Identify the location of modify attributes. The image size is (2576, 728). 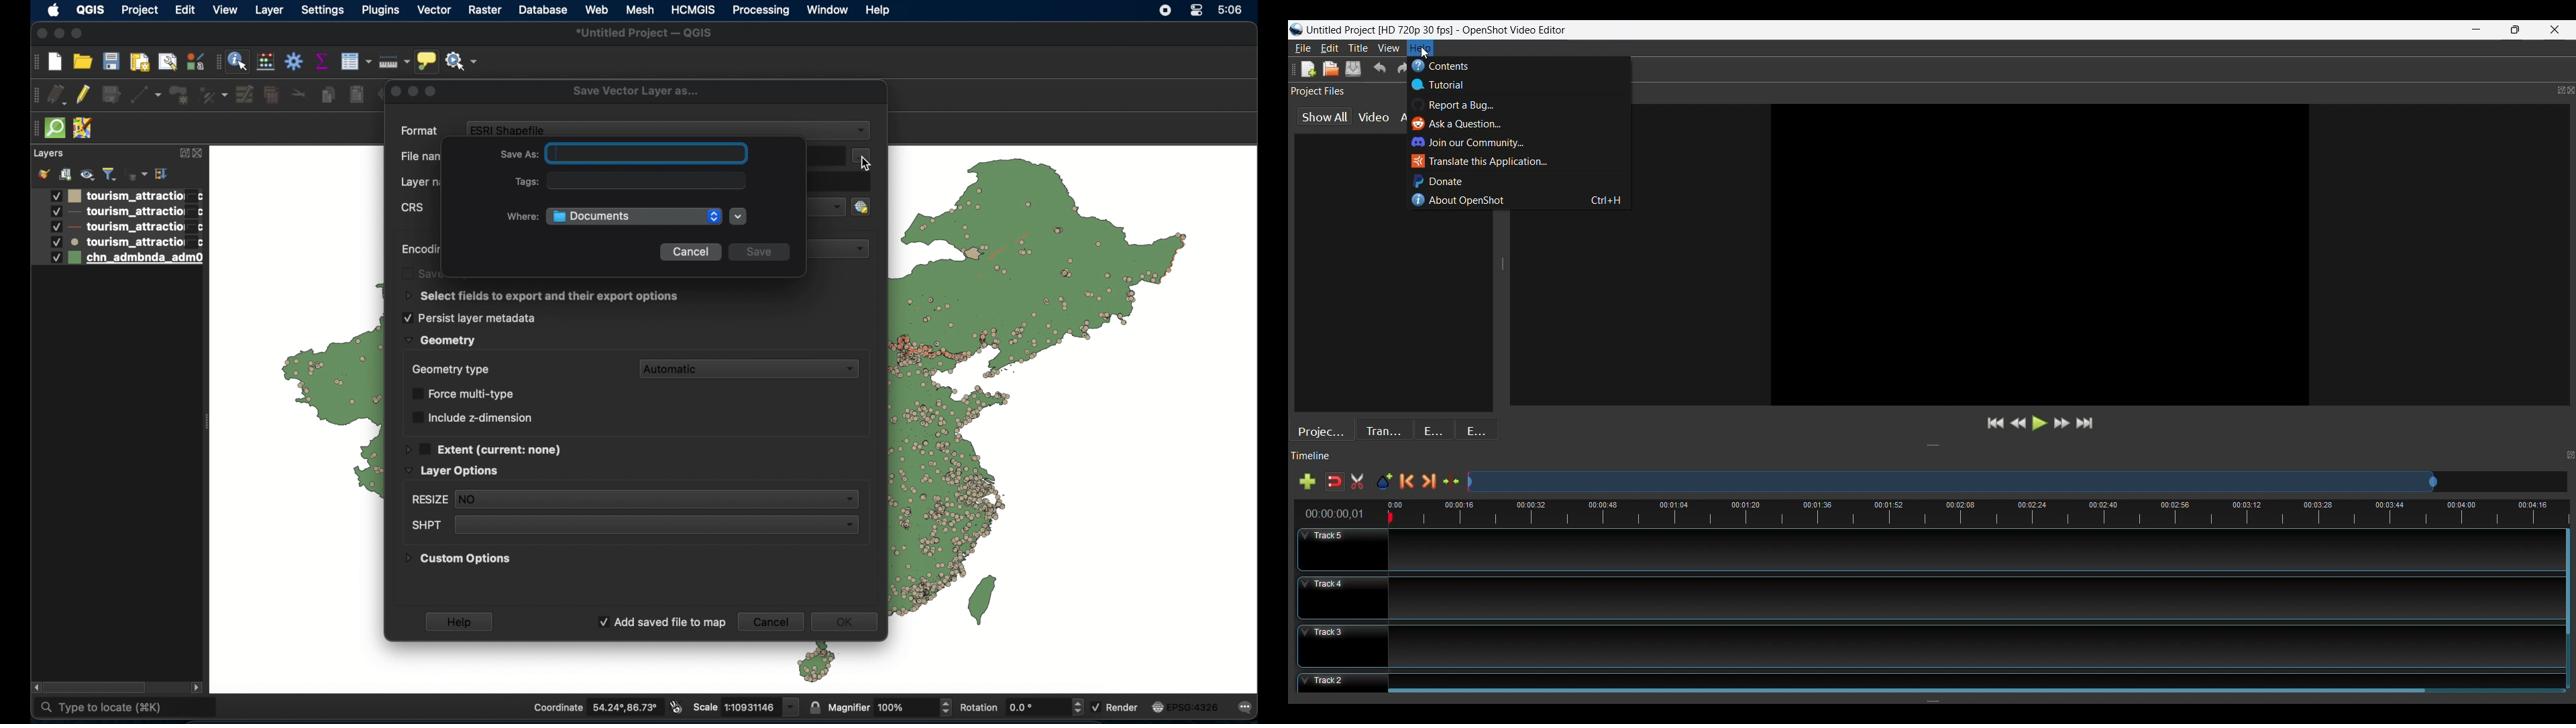
(245, 95).